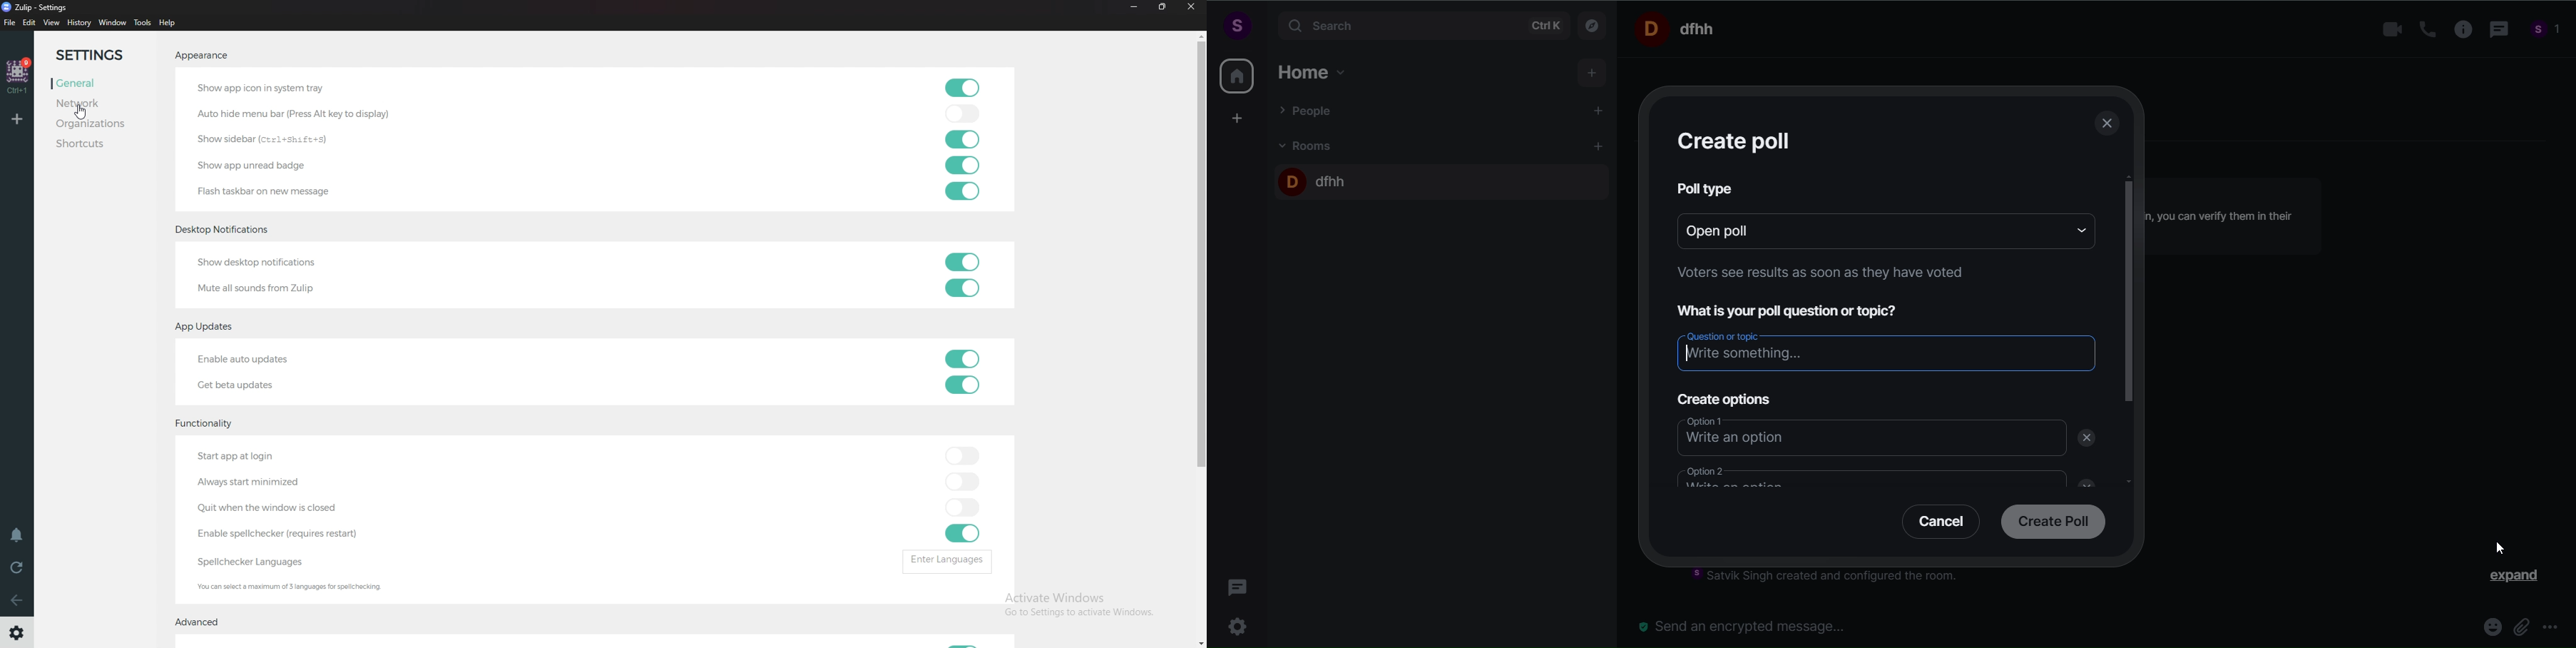 This screenshot has height=672, width=2576. What do you see at coordinates (112, 23) in the screenshot?
I see `Window` at bounding box center [112, 23].